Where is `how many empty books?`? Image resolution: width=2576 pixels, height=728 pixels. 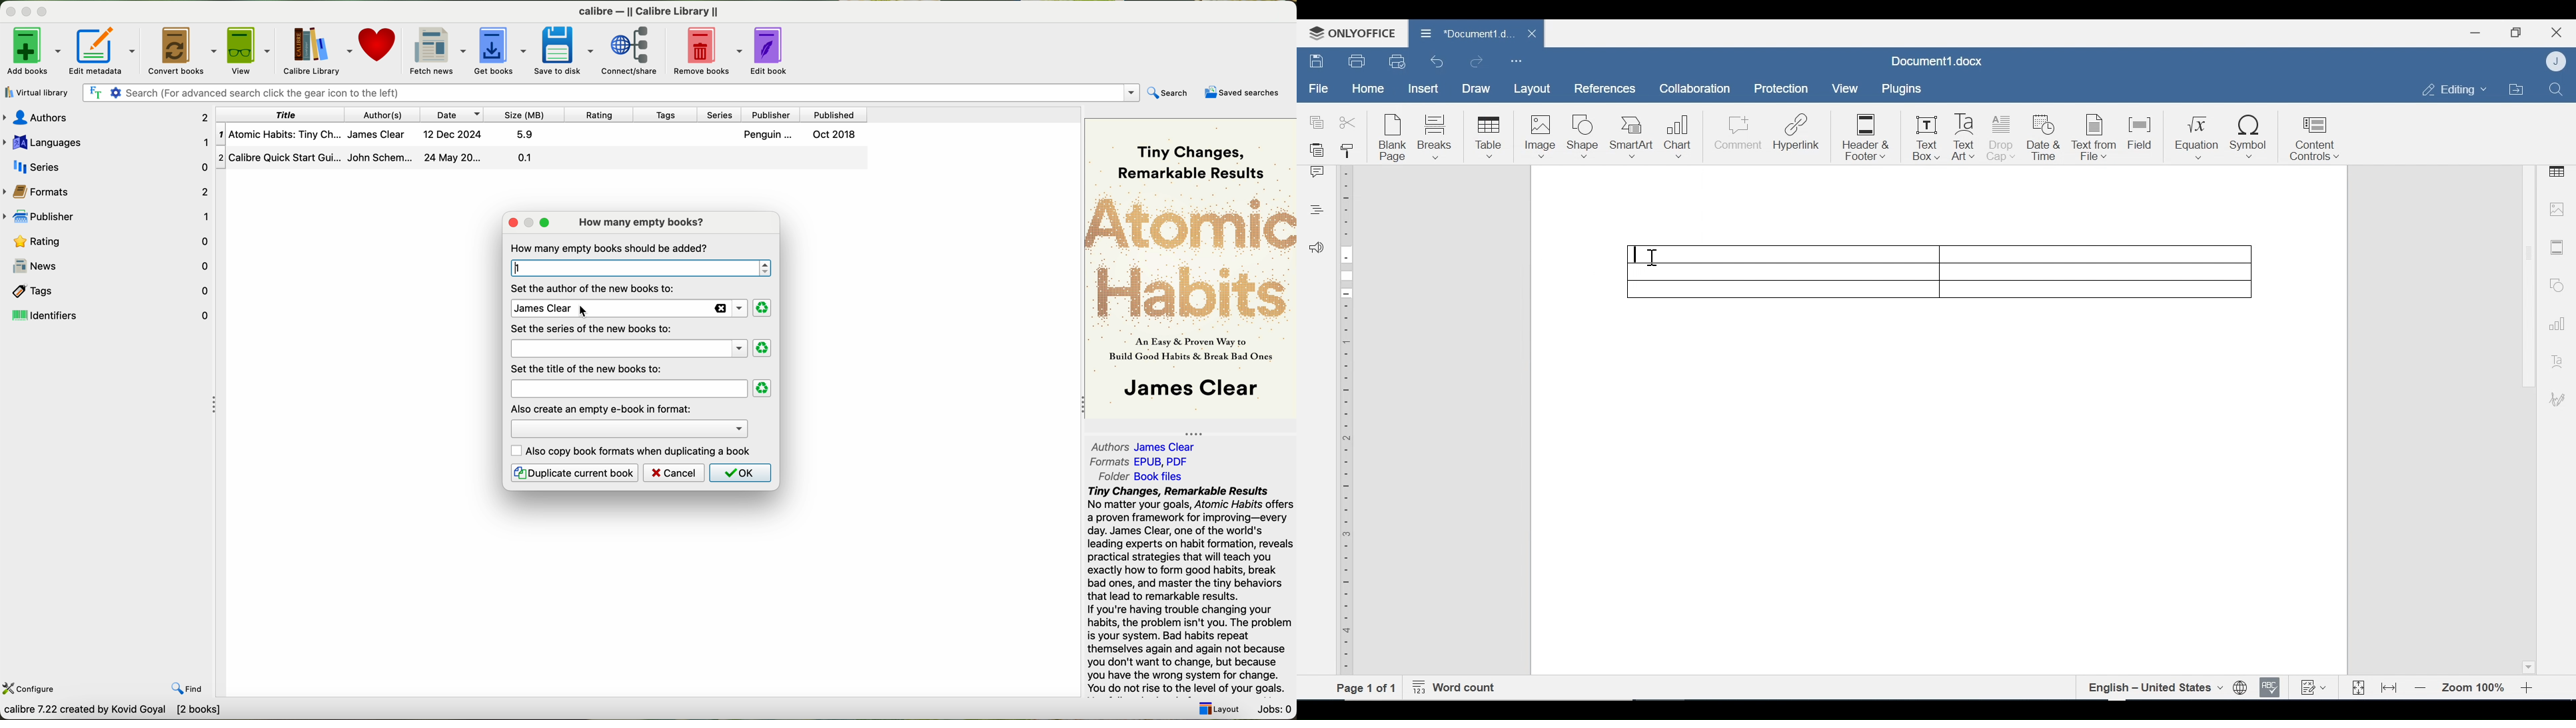
how many empty books? is located at coordinates (644, 222).